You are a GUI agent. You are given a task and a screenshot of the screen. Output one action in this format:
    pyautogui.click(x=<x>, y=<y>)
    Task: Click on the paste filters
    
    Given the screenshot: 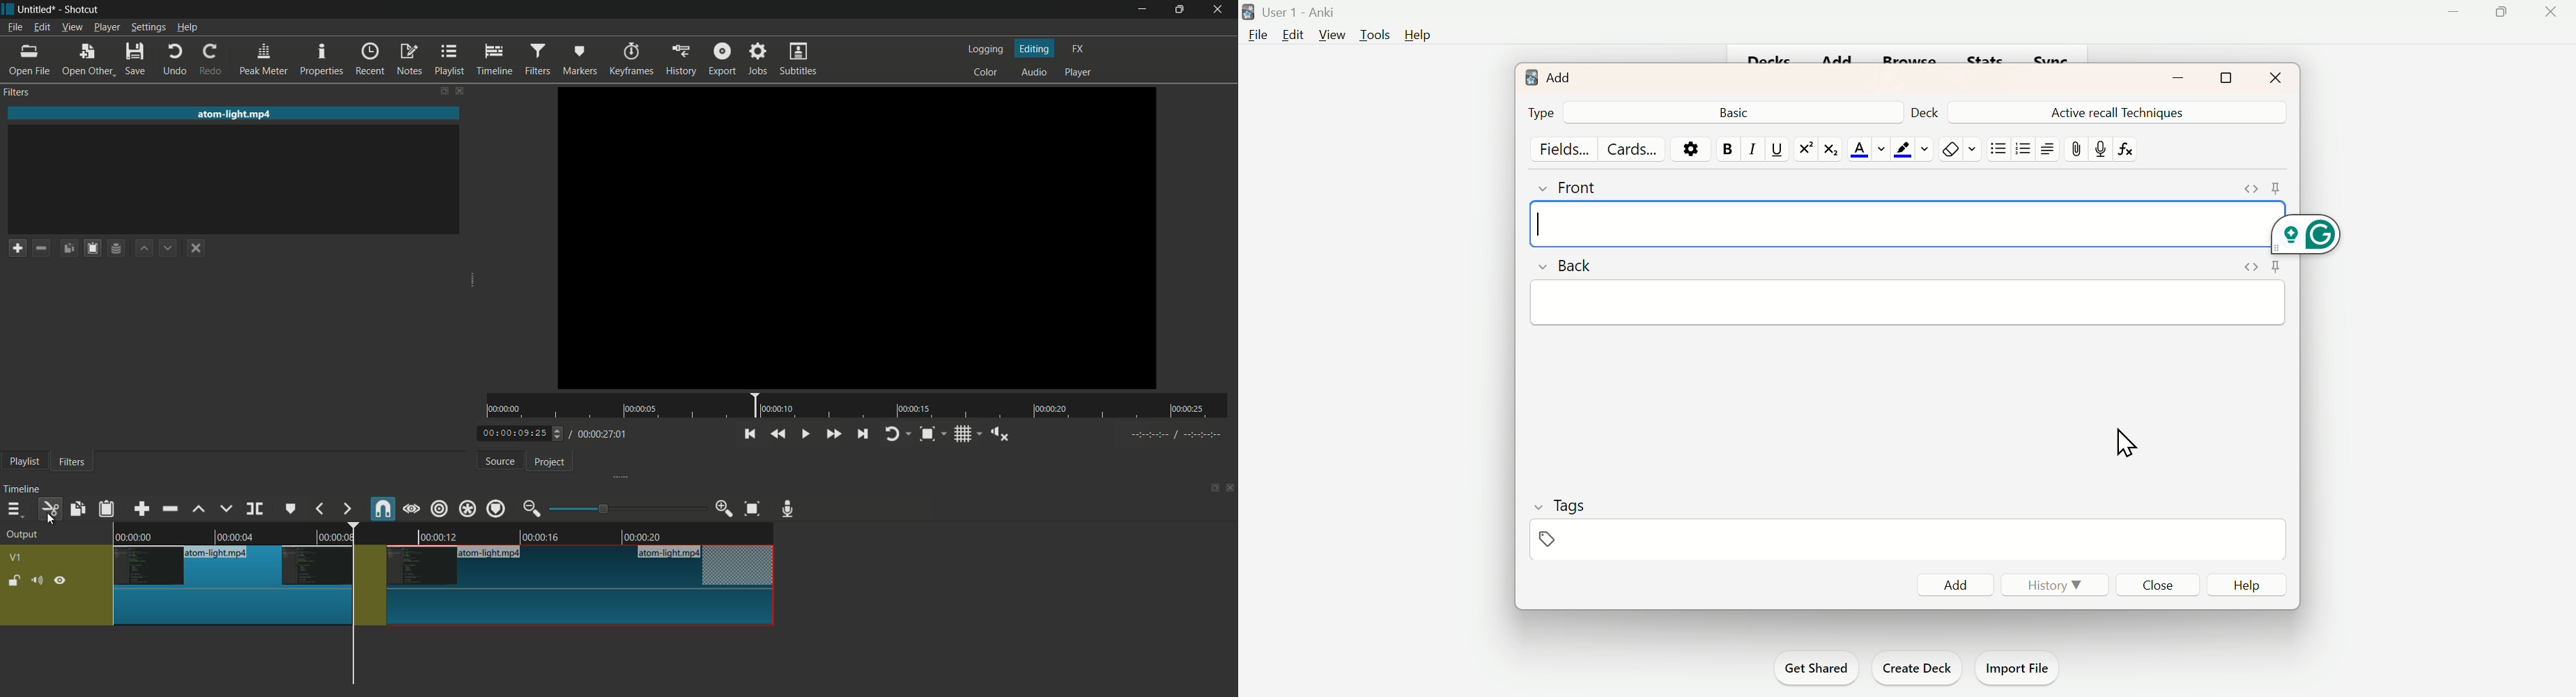 What is the action you would take?
    pyautogui.click(x=108, y=509)
    